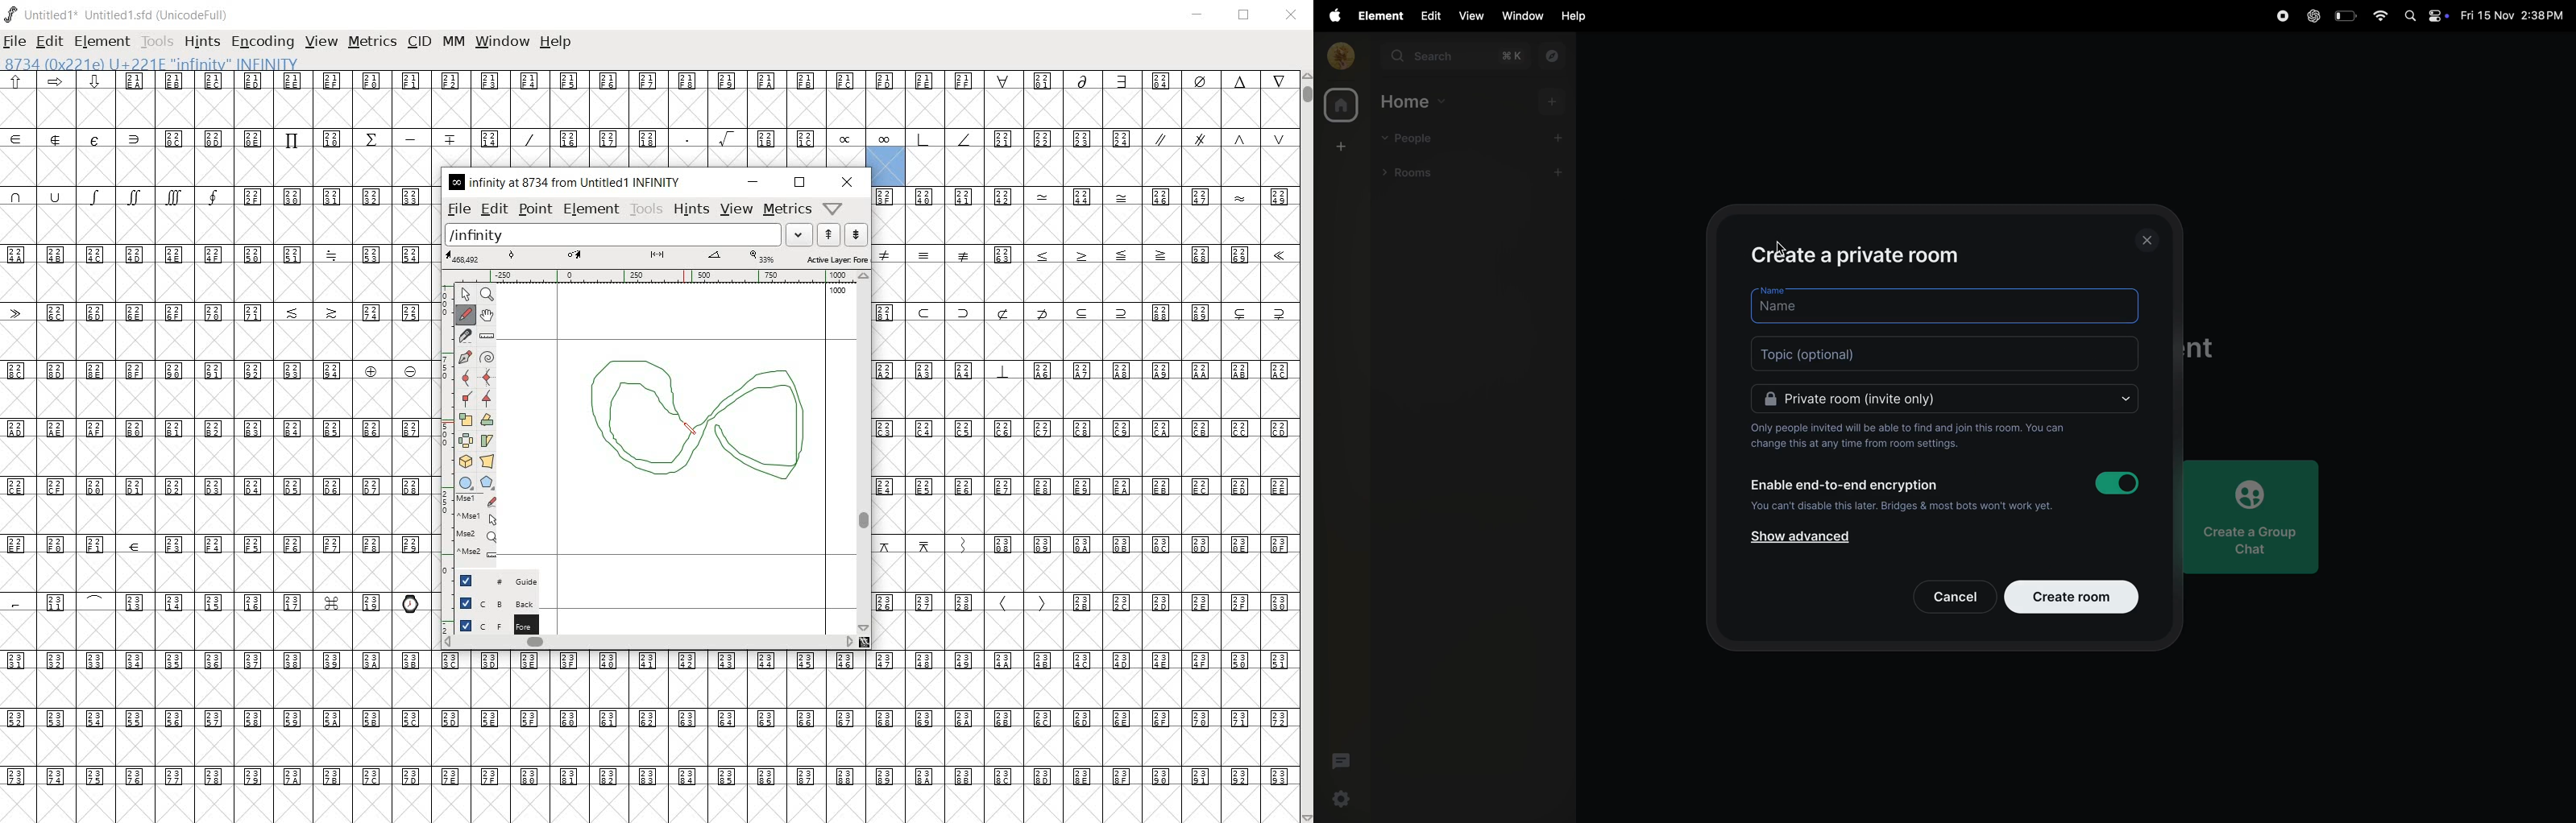 The image size is (2576, 840). I want to click on record, so click(2278, 17).